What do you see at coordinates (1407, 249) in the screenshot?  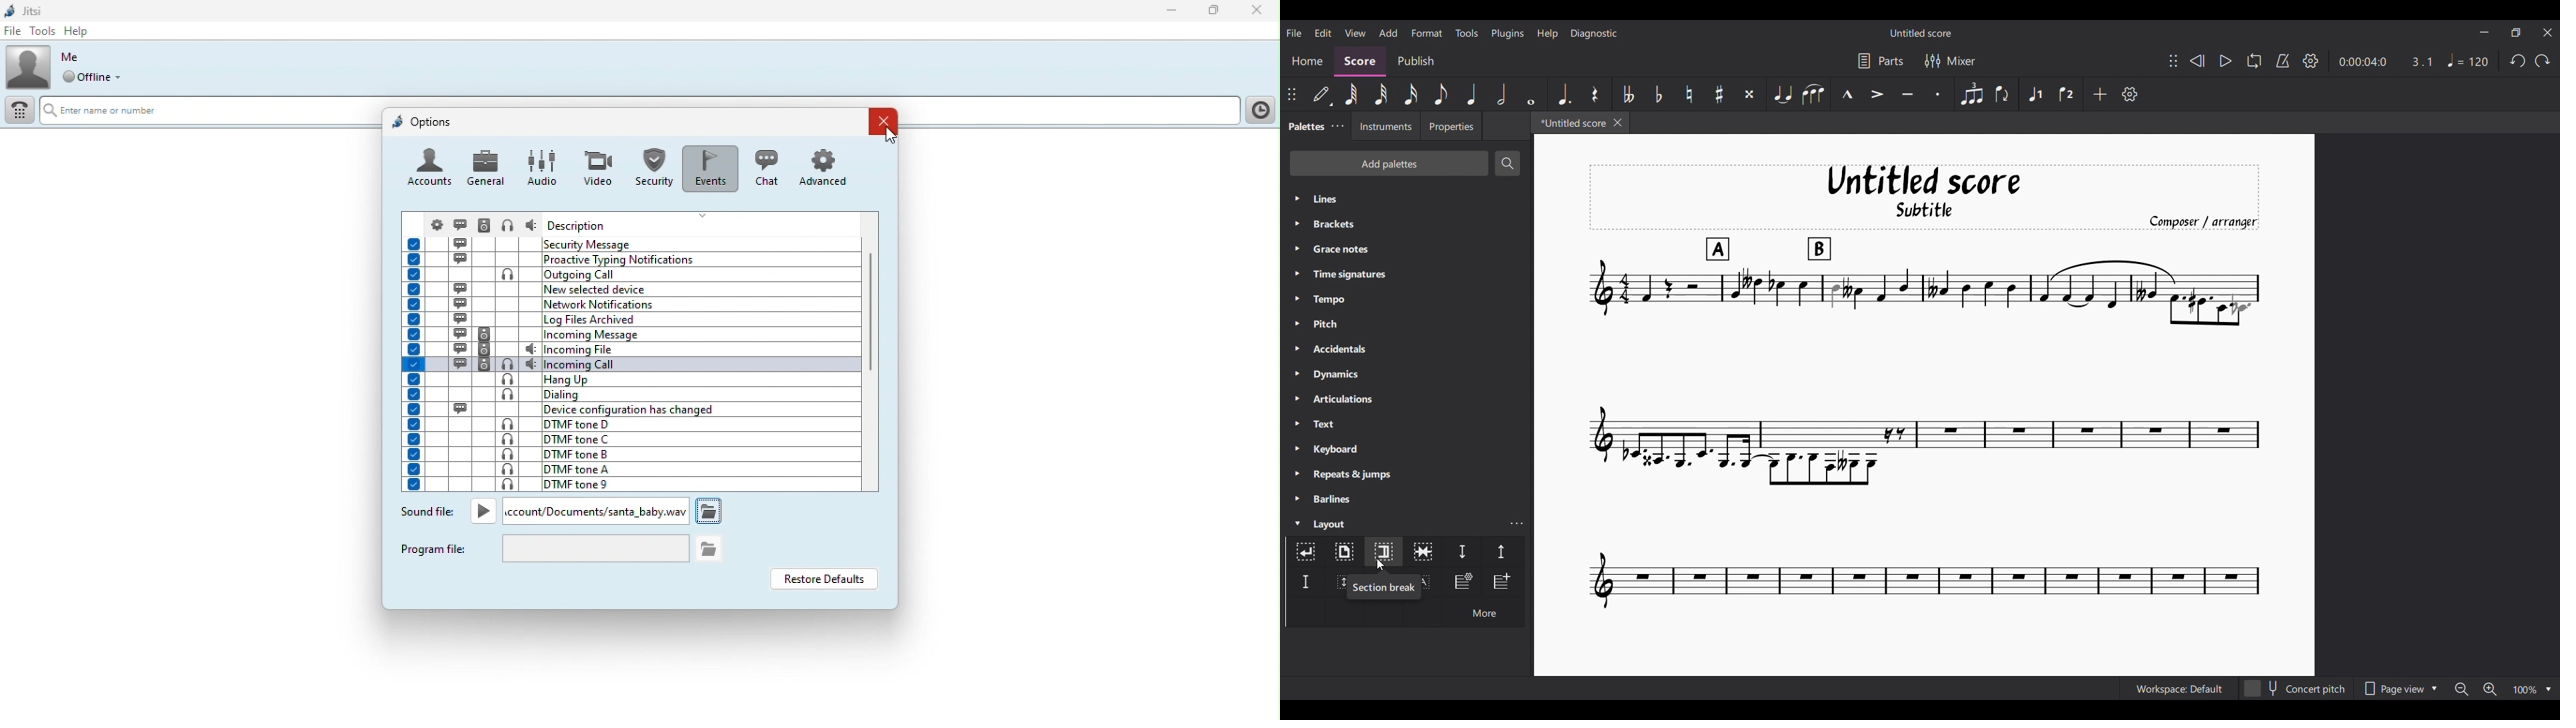 I see `Grace notes` at bounding box center [1407, 249].